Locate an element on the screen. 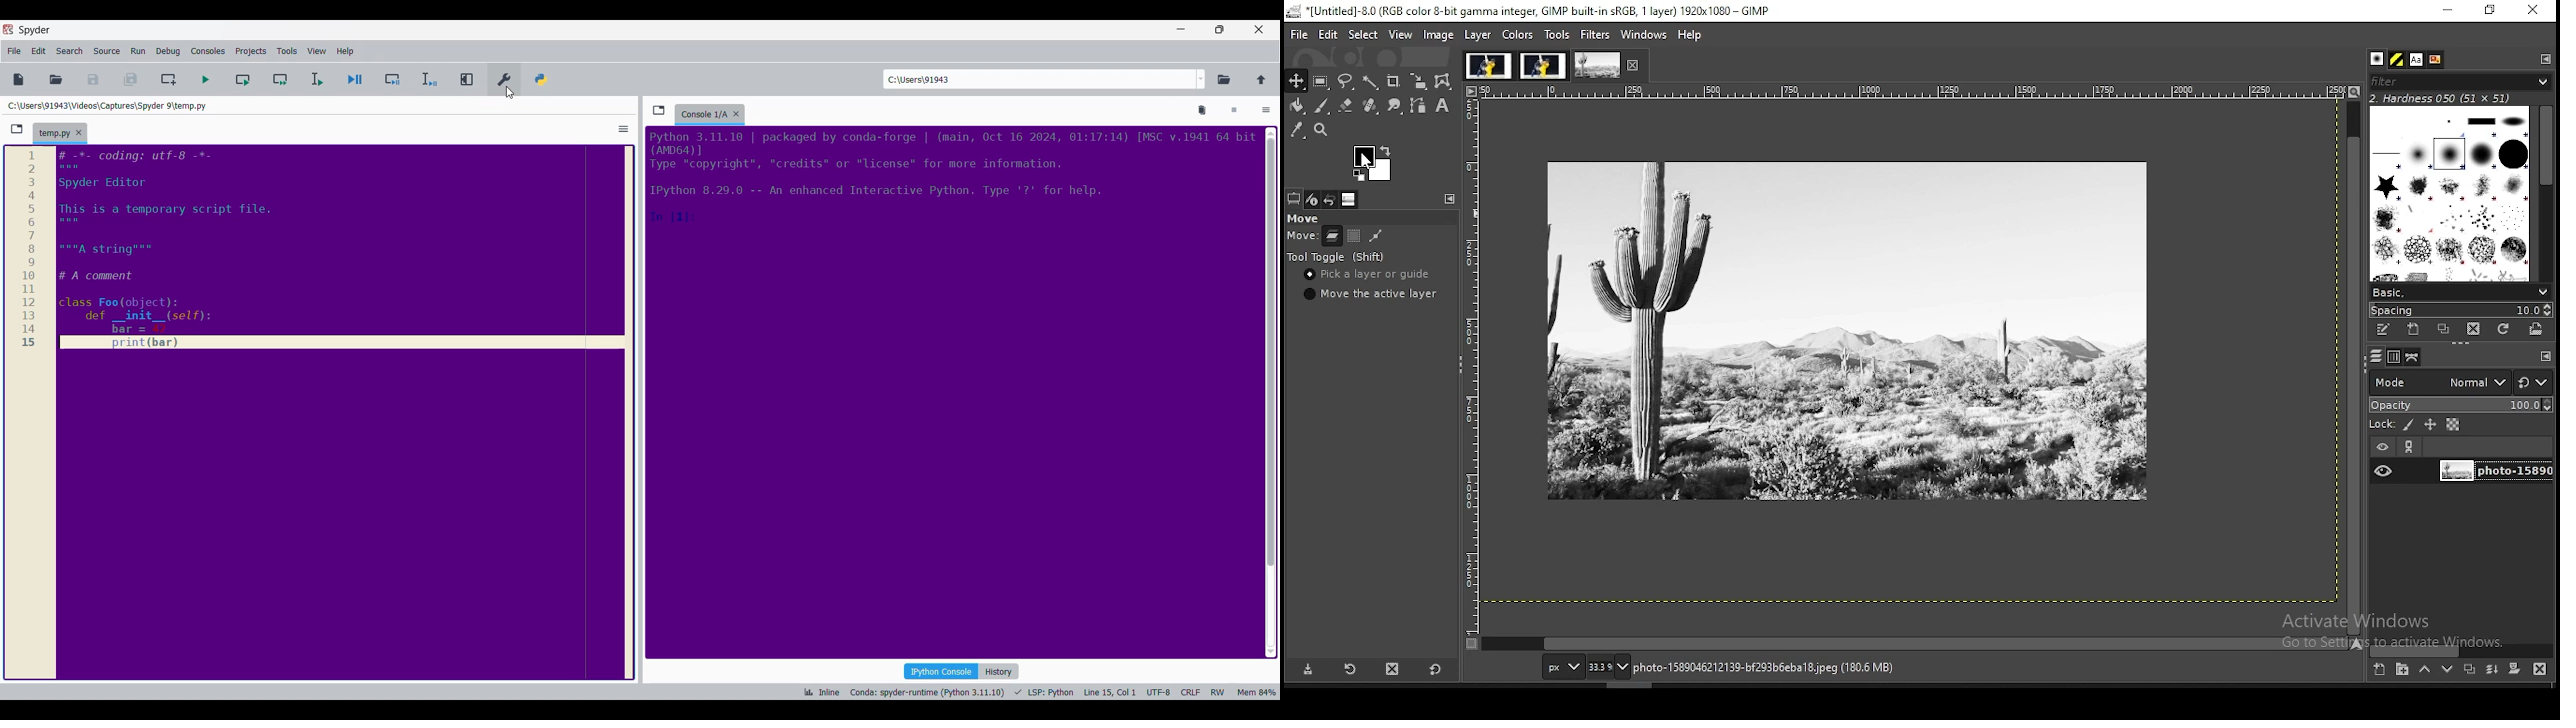  paths is located at coordinates (2414, 357).